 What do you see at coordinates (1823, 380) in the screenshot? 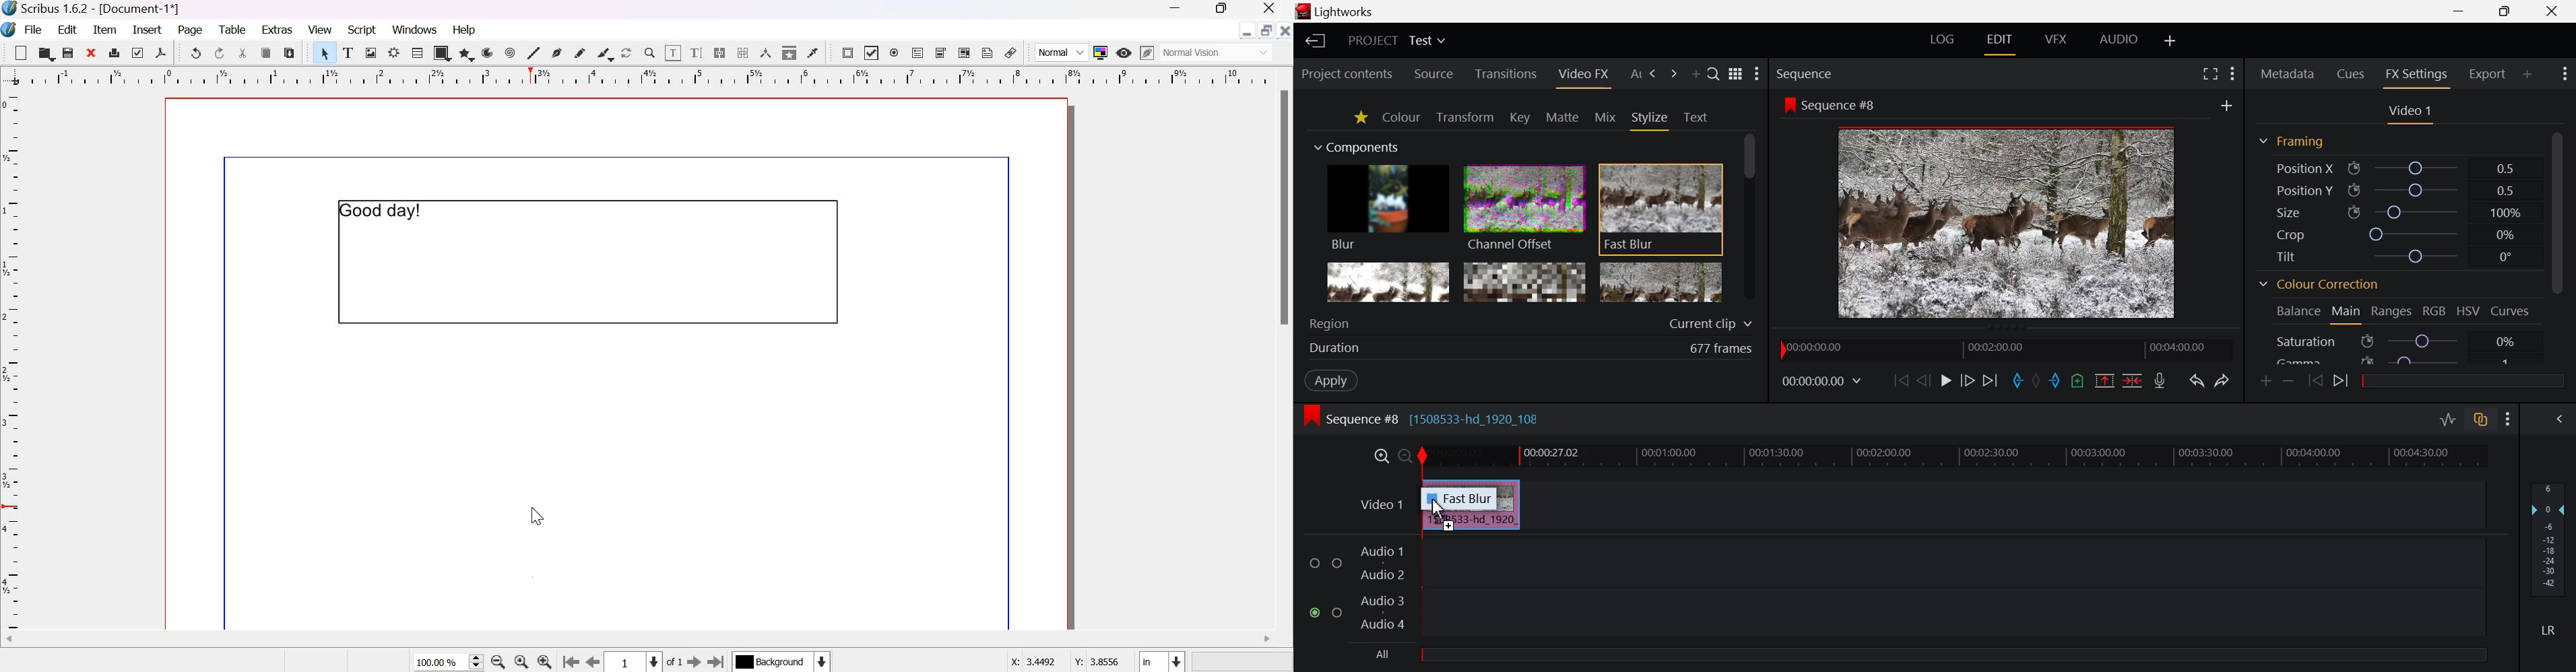
I see `Frame Time` at bounding box center [1823, 380].